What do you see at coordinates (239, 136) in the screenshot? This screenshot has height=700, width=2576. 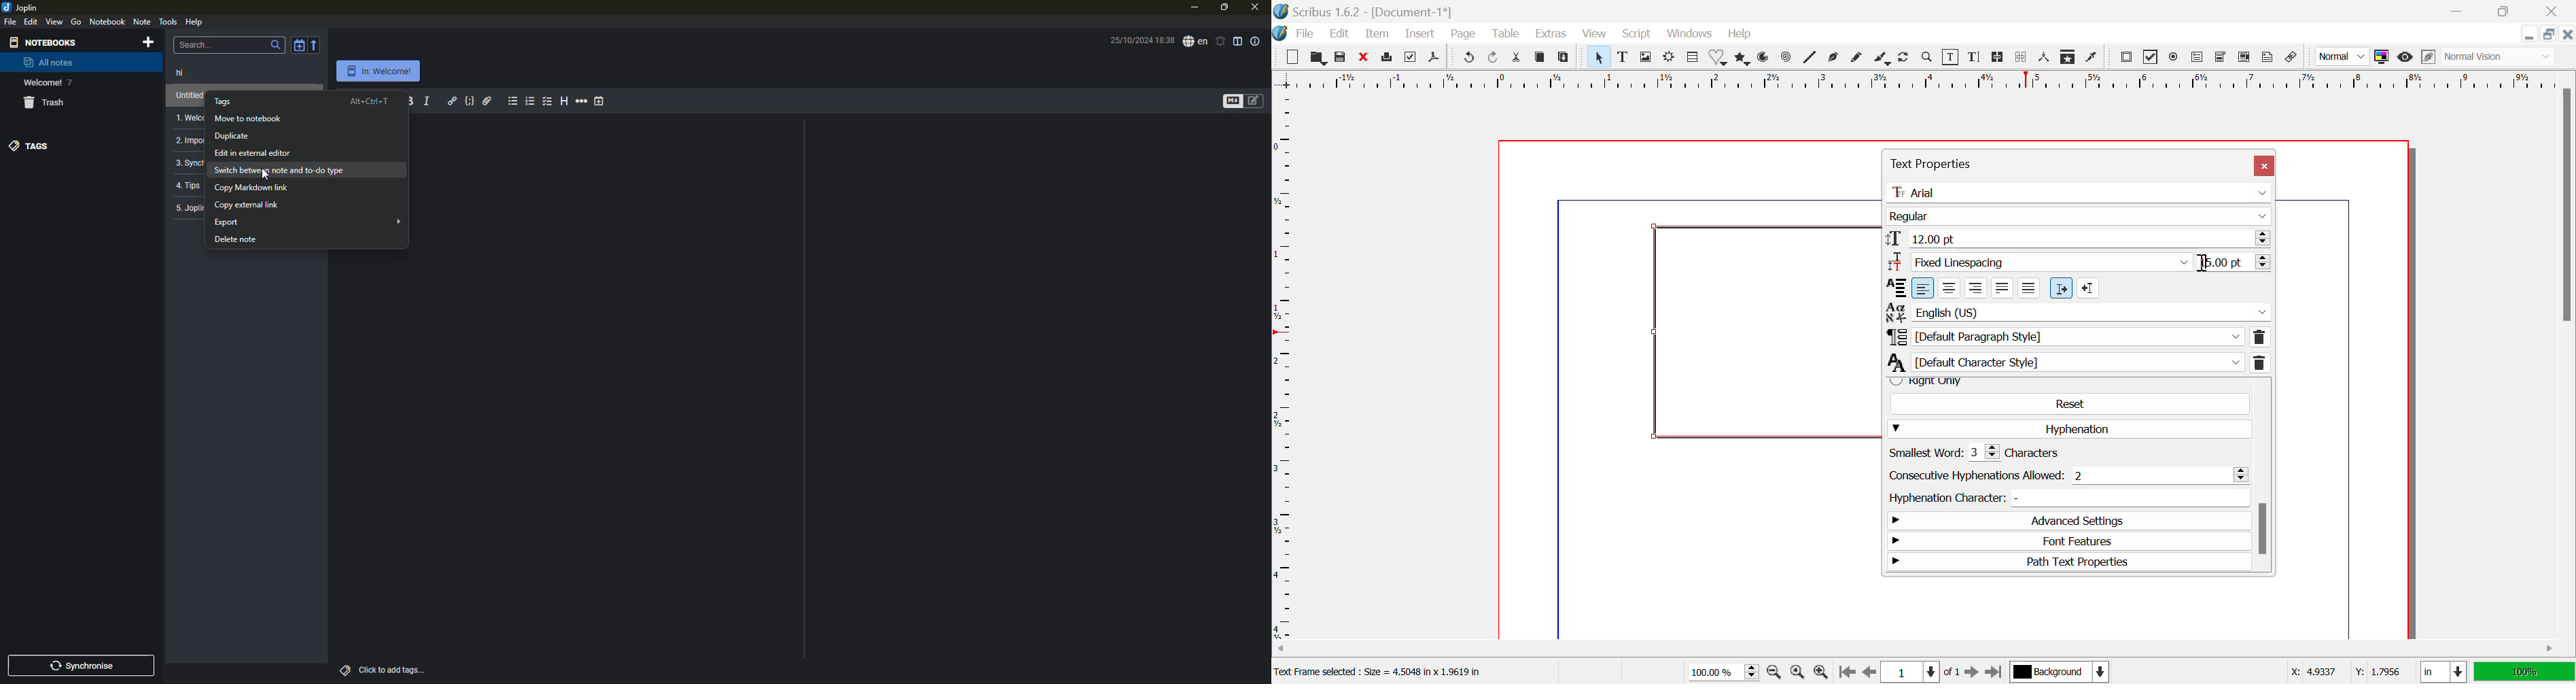 I see `duplicate` at bounding box center [239, 136].